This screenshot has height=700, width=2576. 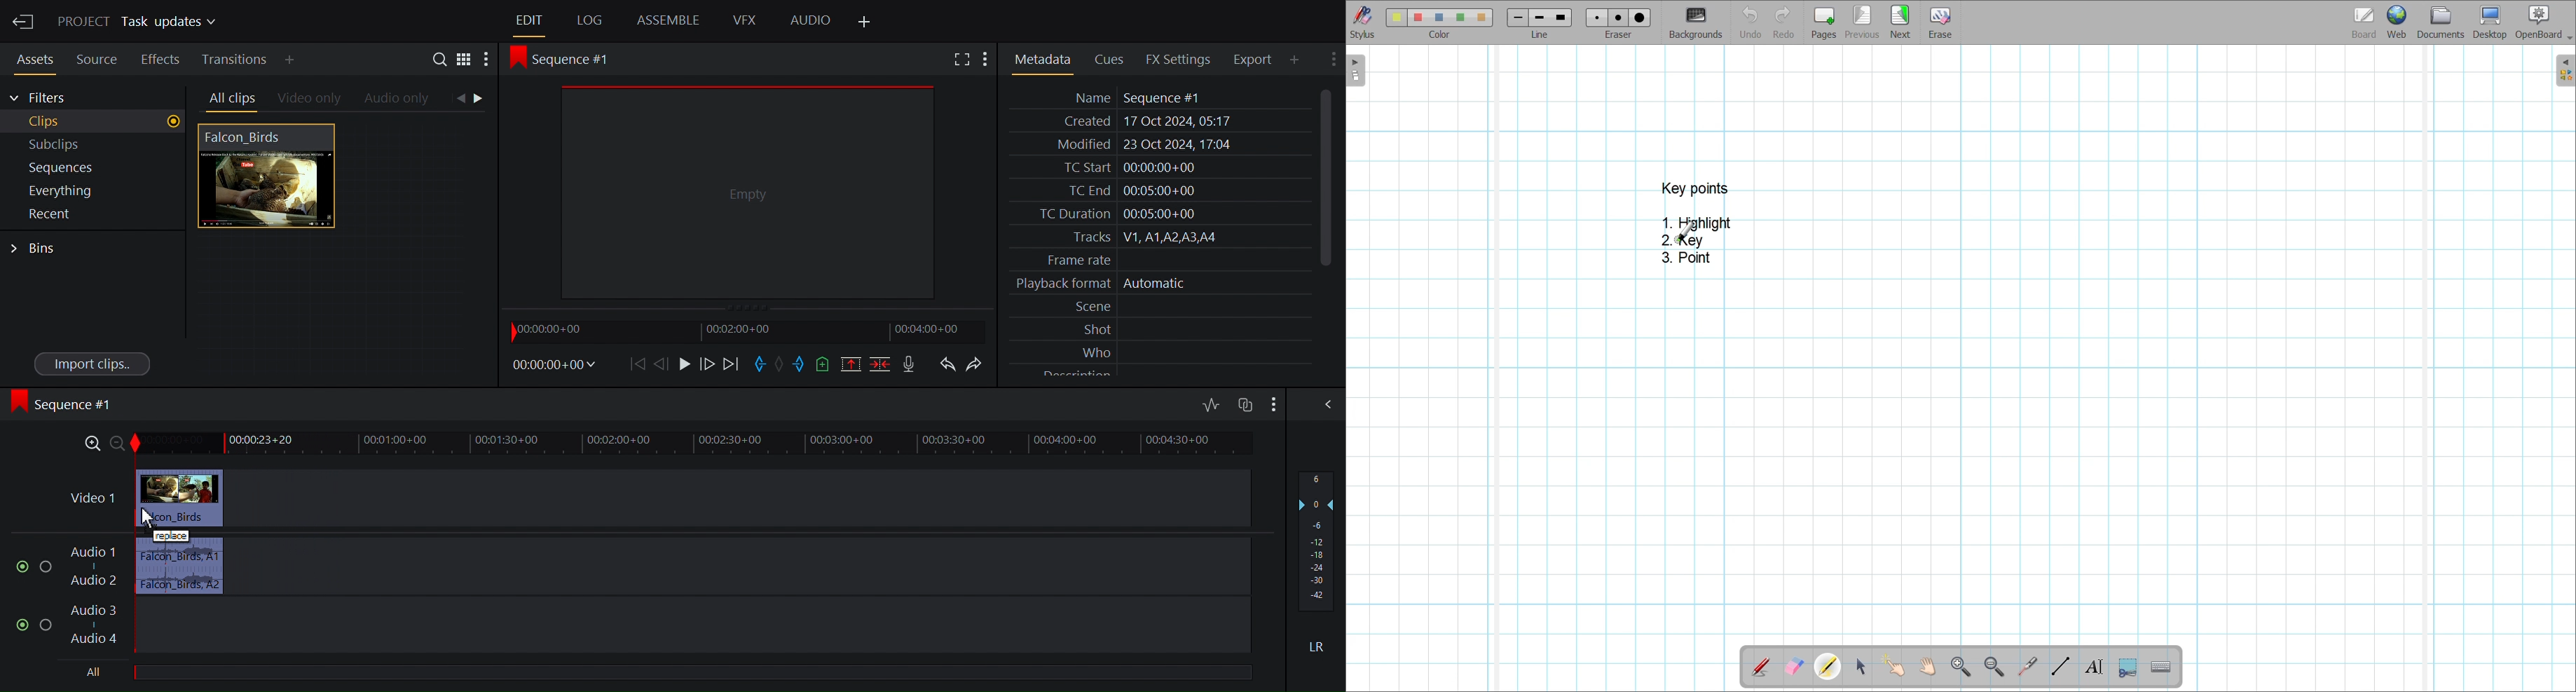 I want to click on Nudge one frame forward, so click(x=666, y=364).